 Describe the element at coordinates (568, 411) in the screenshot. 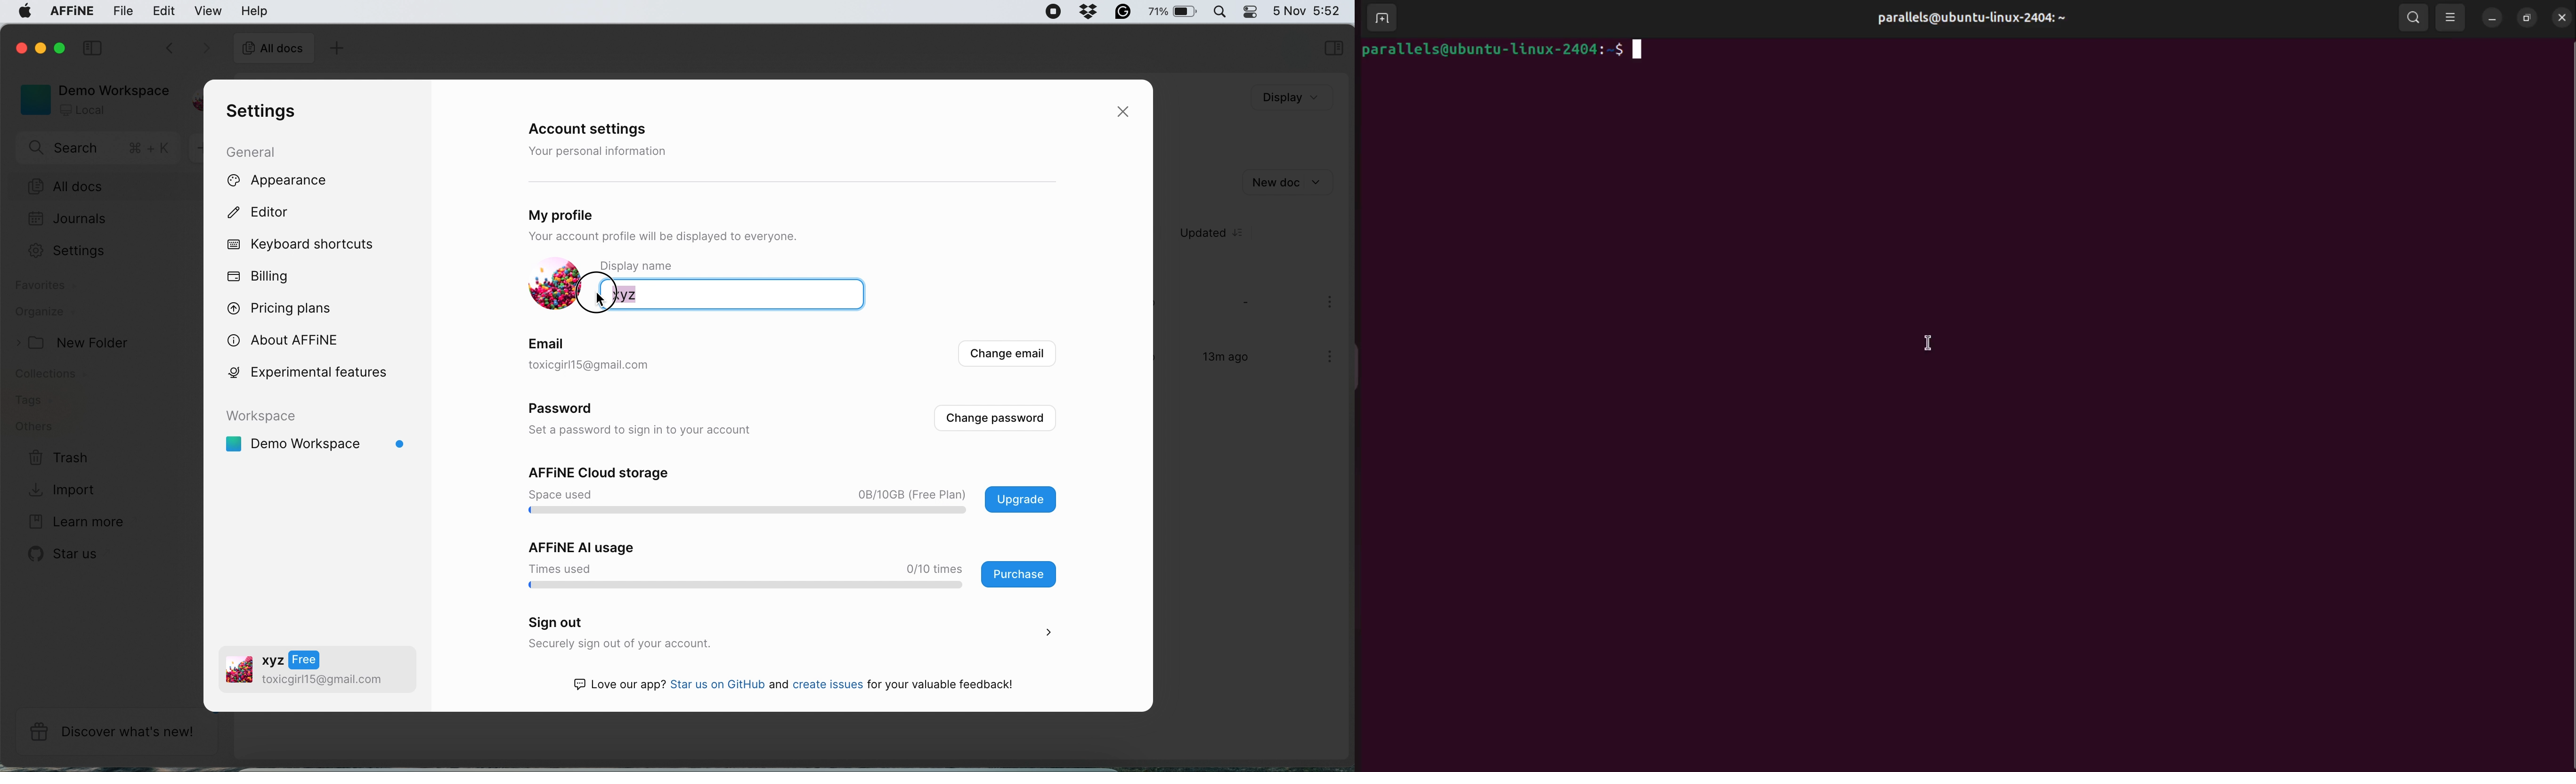

I see `password` at that location.